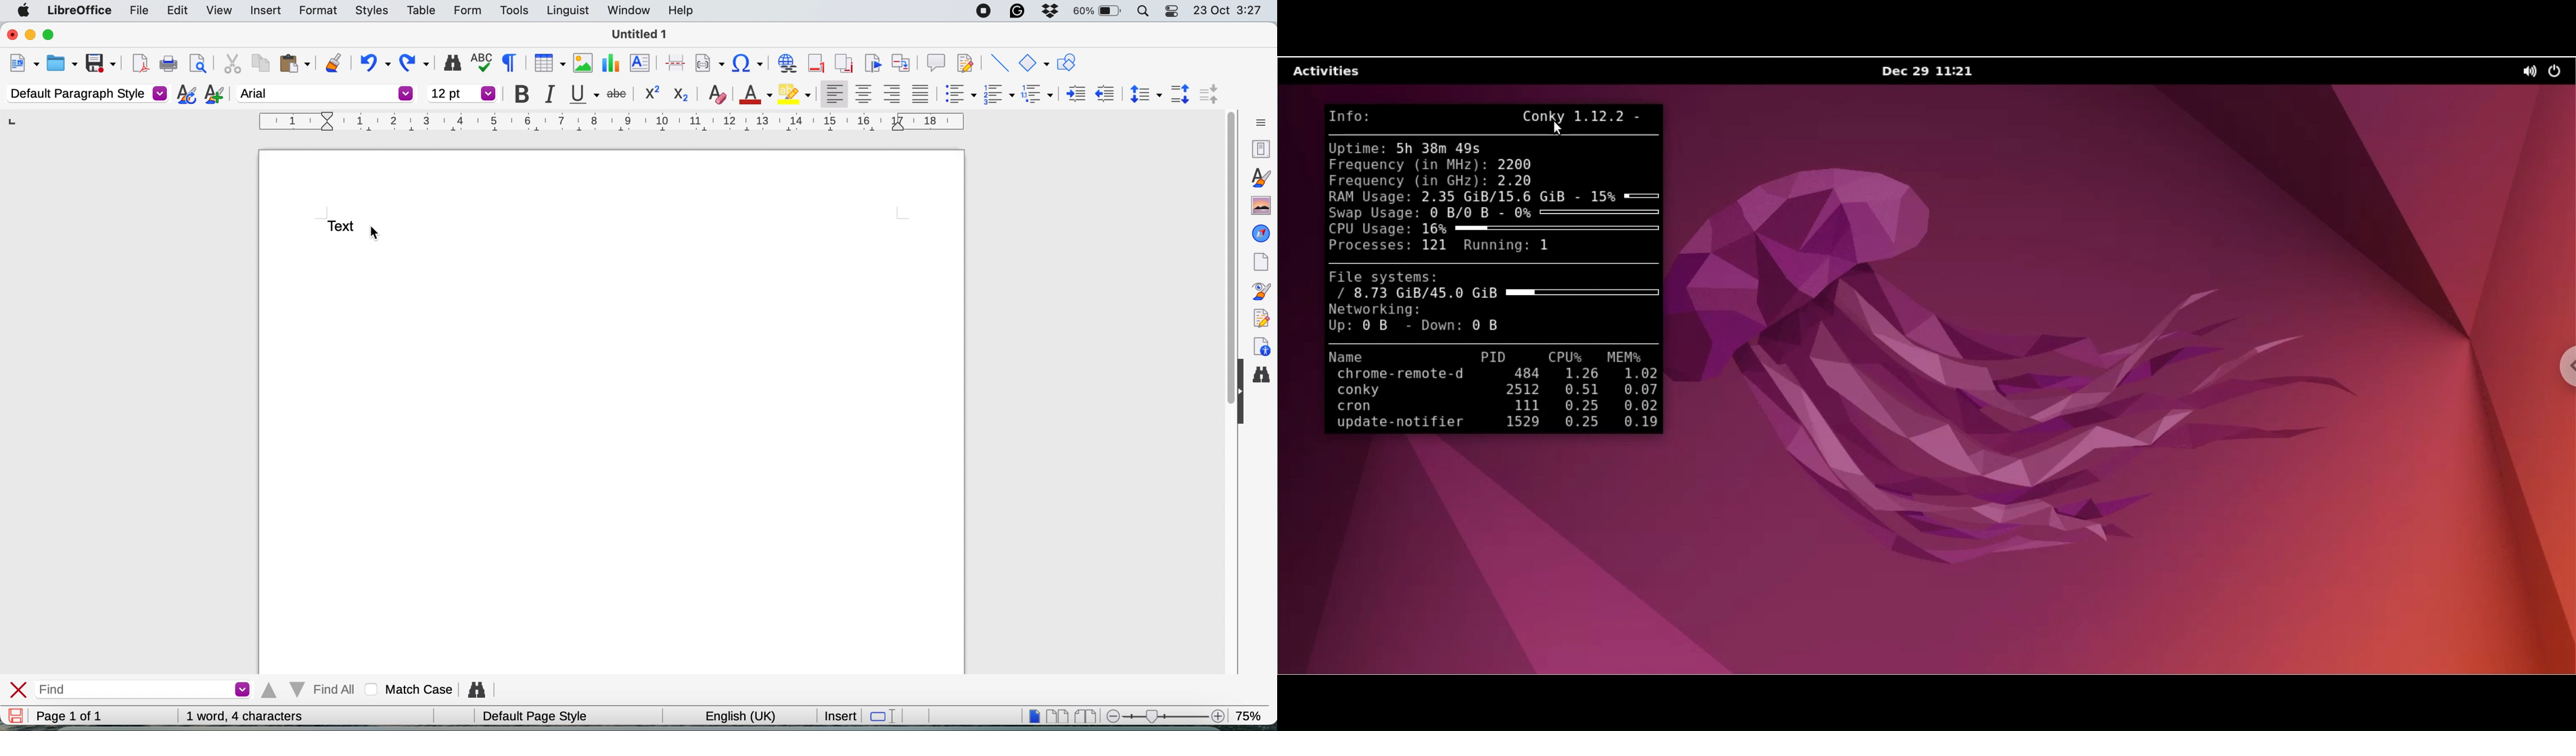 The width and height of the screenshot is (2576, 756). Describe the element at coordinates (532, 716) in the screenshot. I see `default page style` at that location.